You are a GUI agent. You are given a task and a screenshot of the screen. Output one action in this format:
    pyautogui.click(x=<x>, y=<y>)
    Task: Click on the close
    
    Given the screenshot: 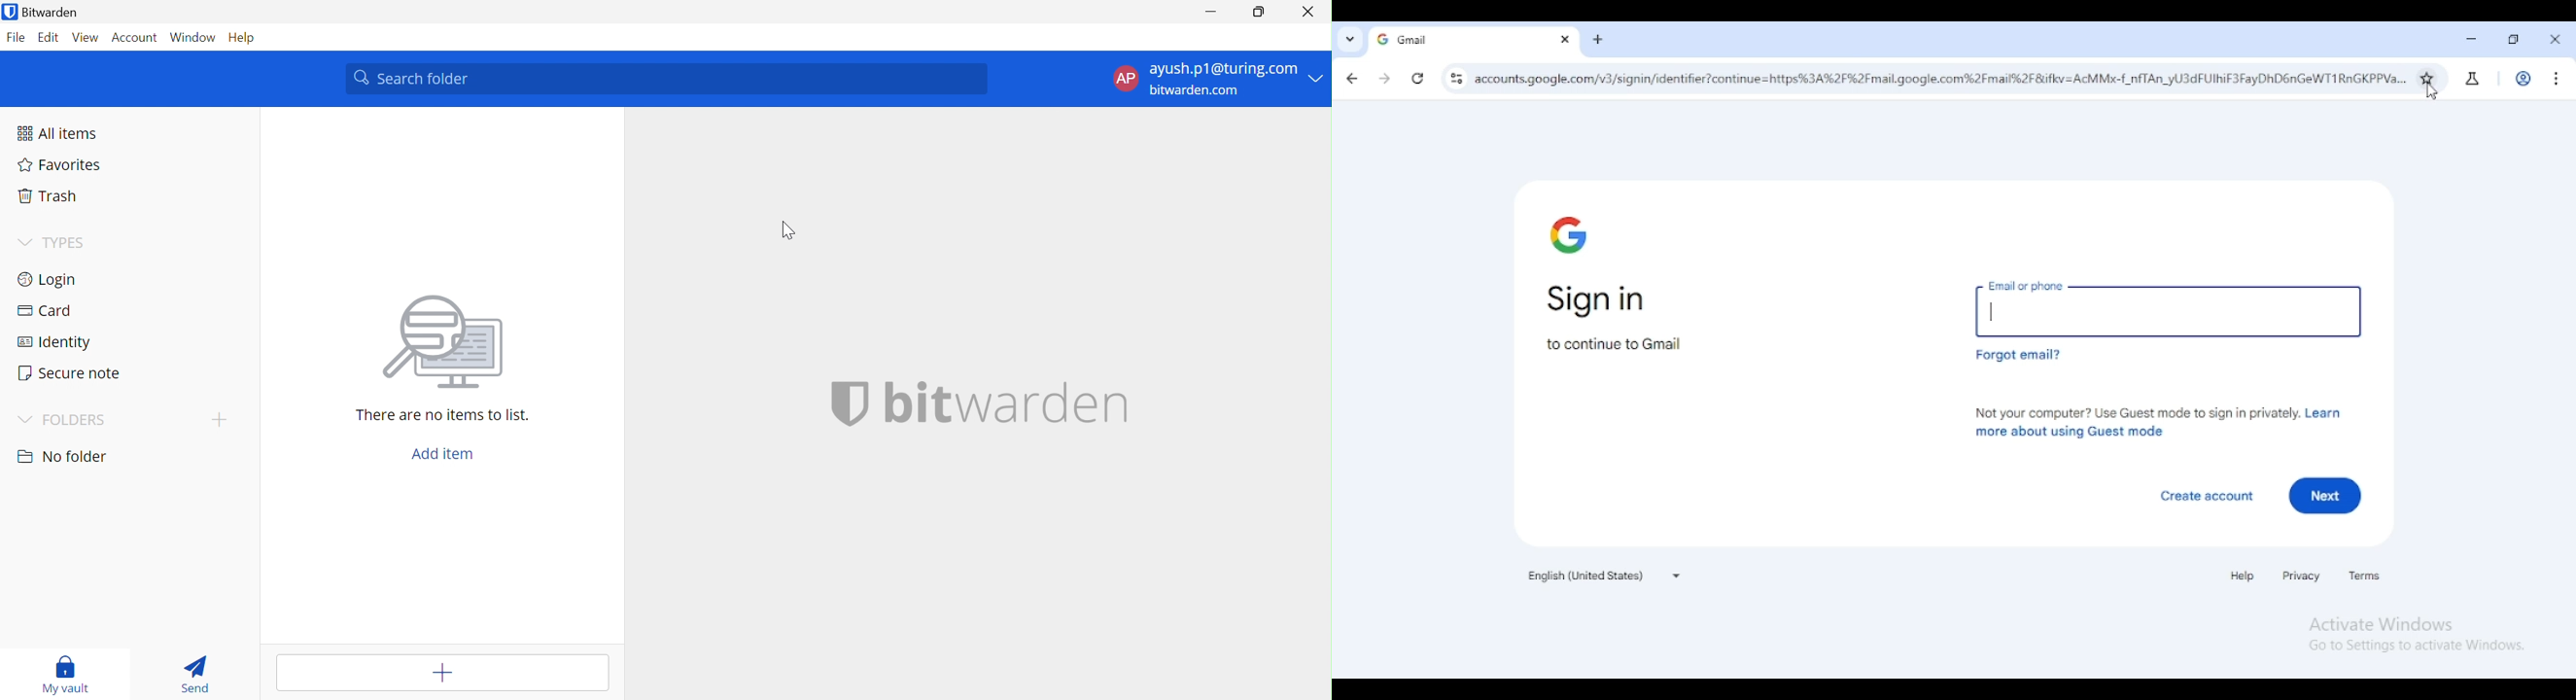 What is the action you would take?
    pyautogui.click(x=2555, y=39)
    